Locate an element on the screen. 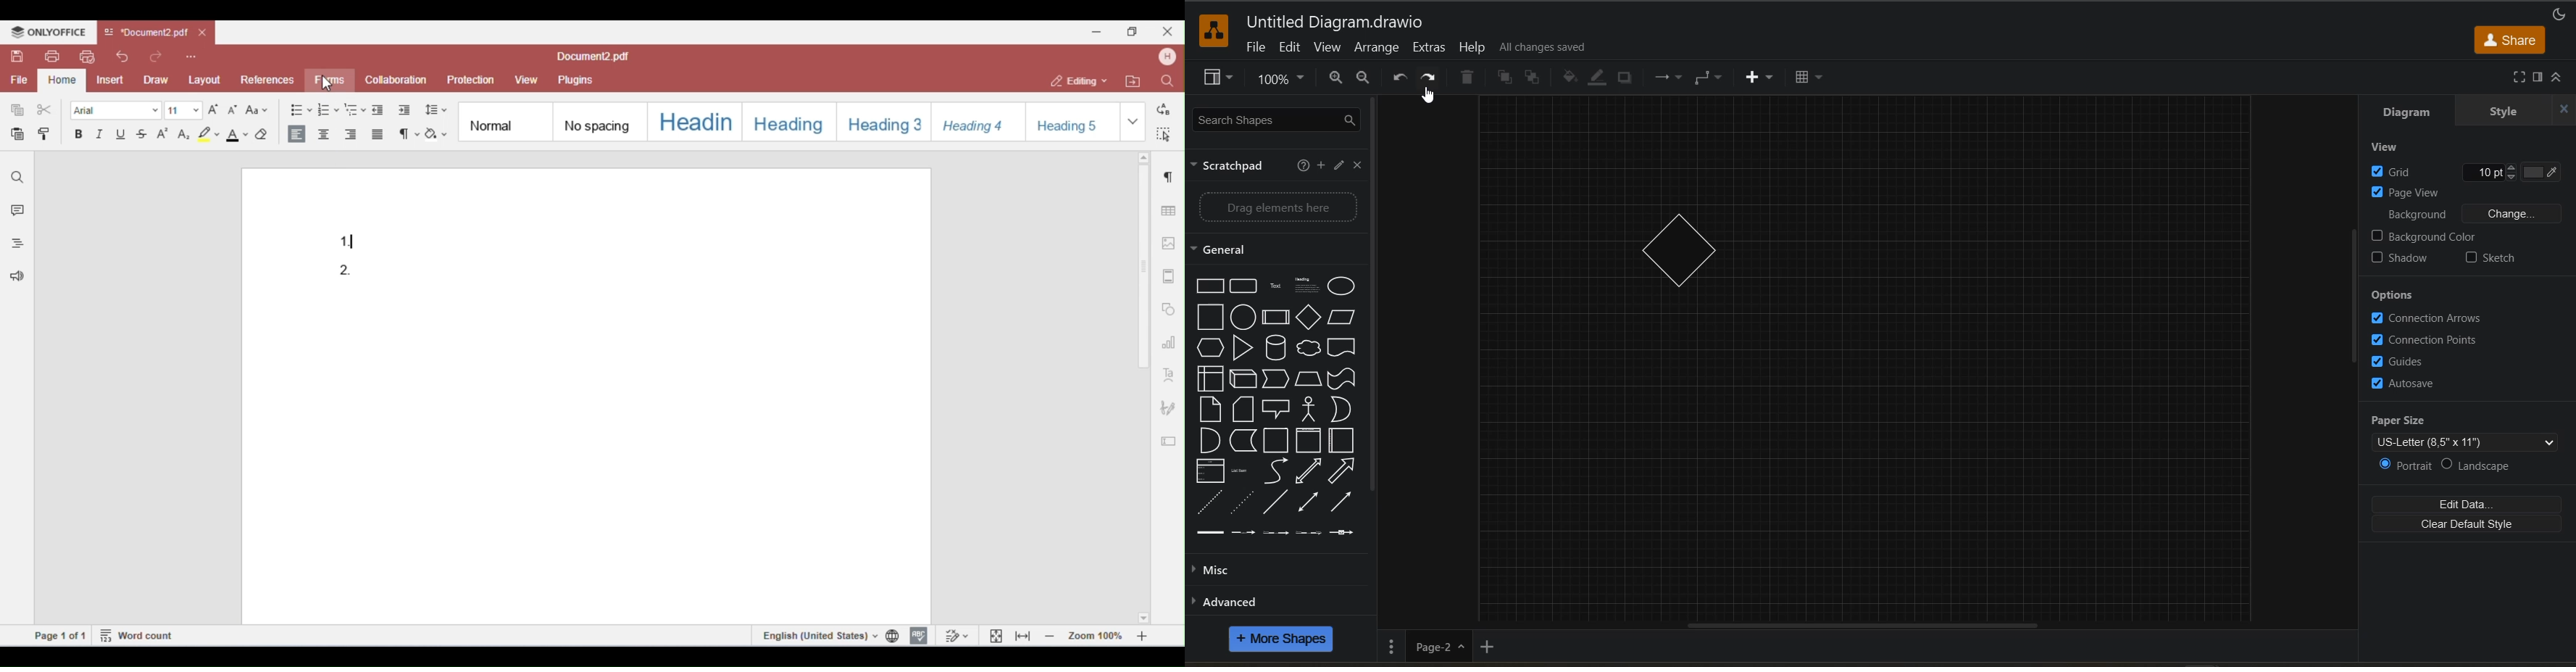 This screenshot has width=2576, height=672. page view is located at coordinates (2422, 192).